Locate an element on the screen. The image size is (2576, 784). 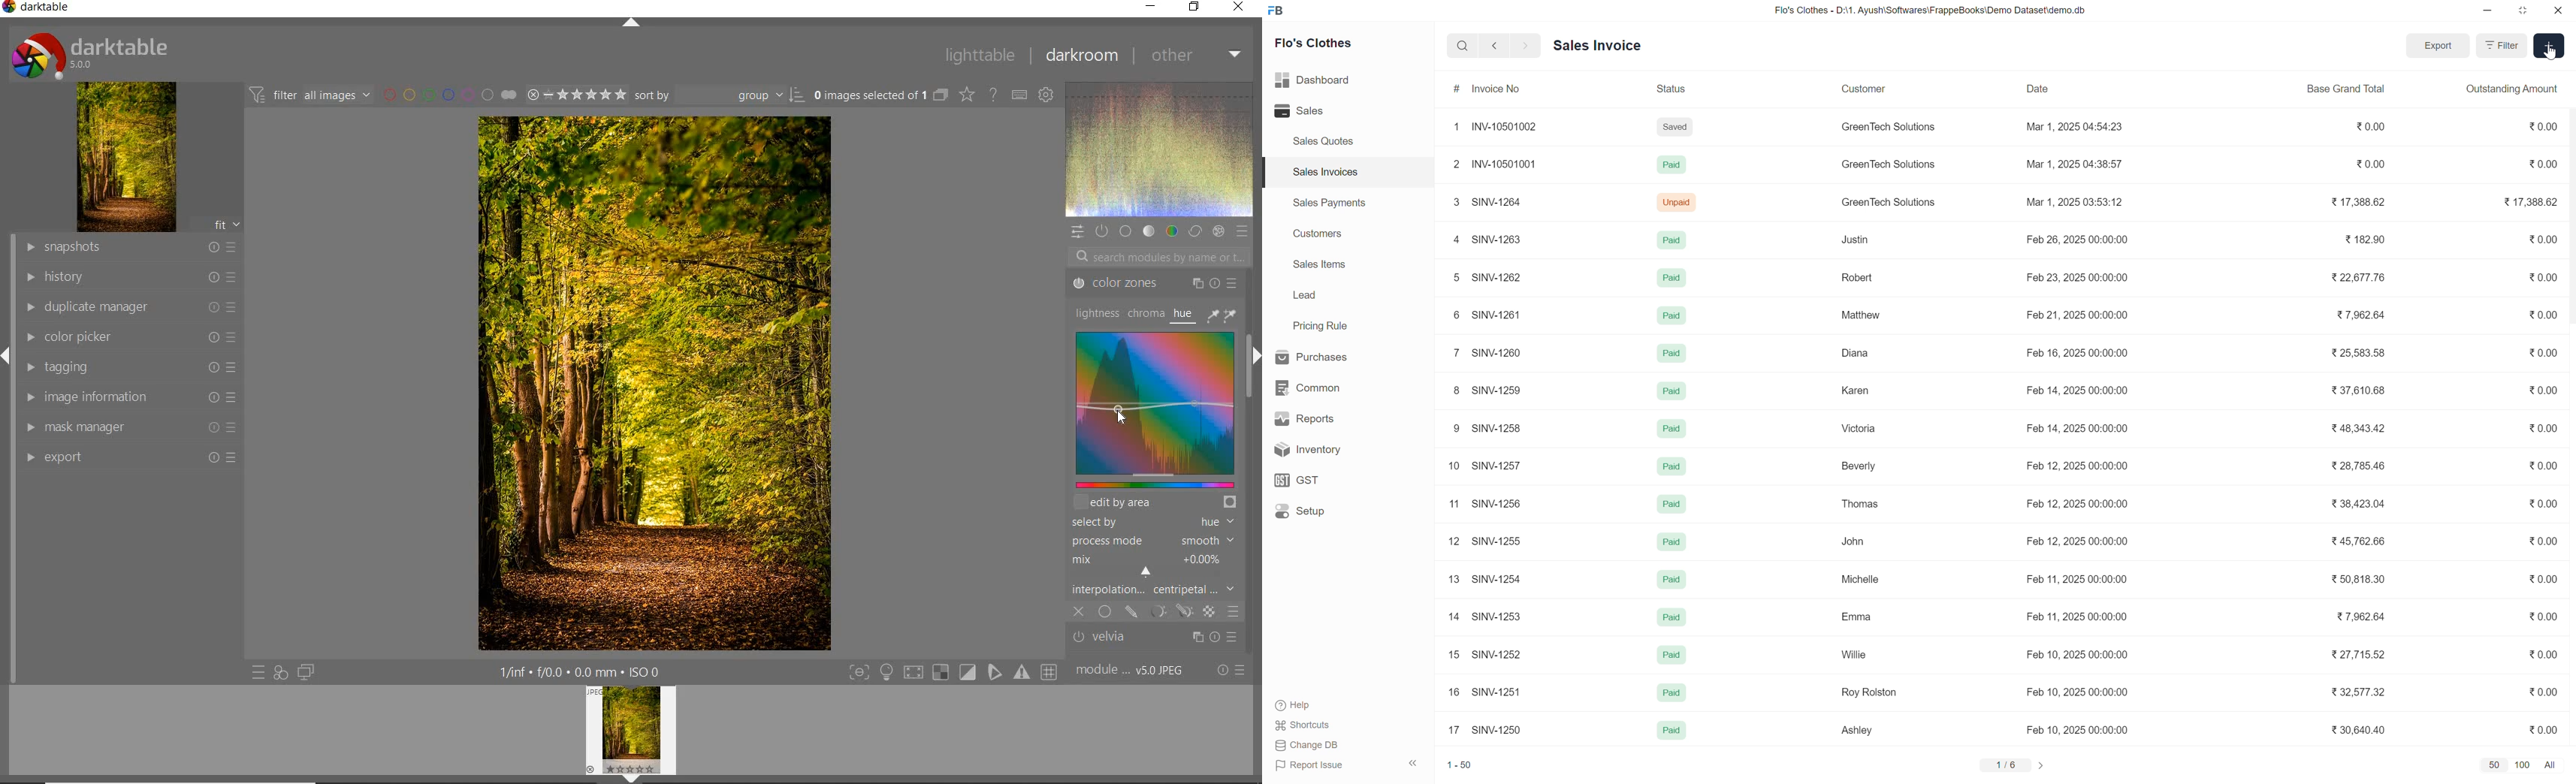
SINV-1264 is located at coordinates (1497, 201).